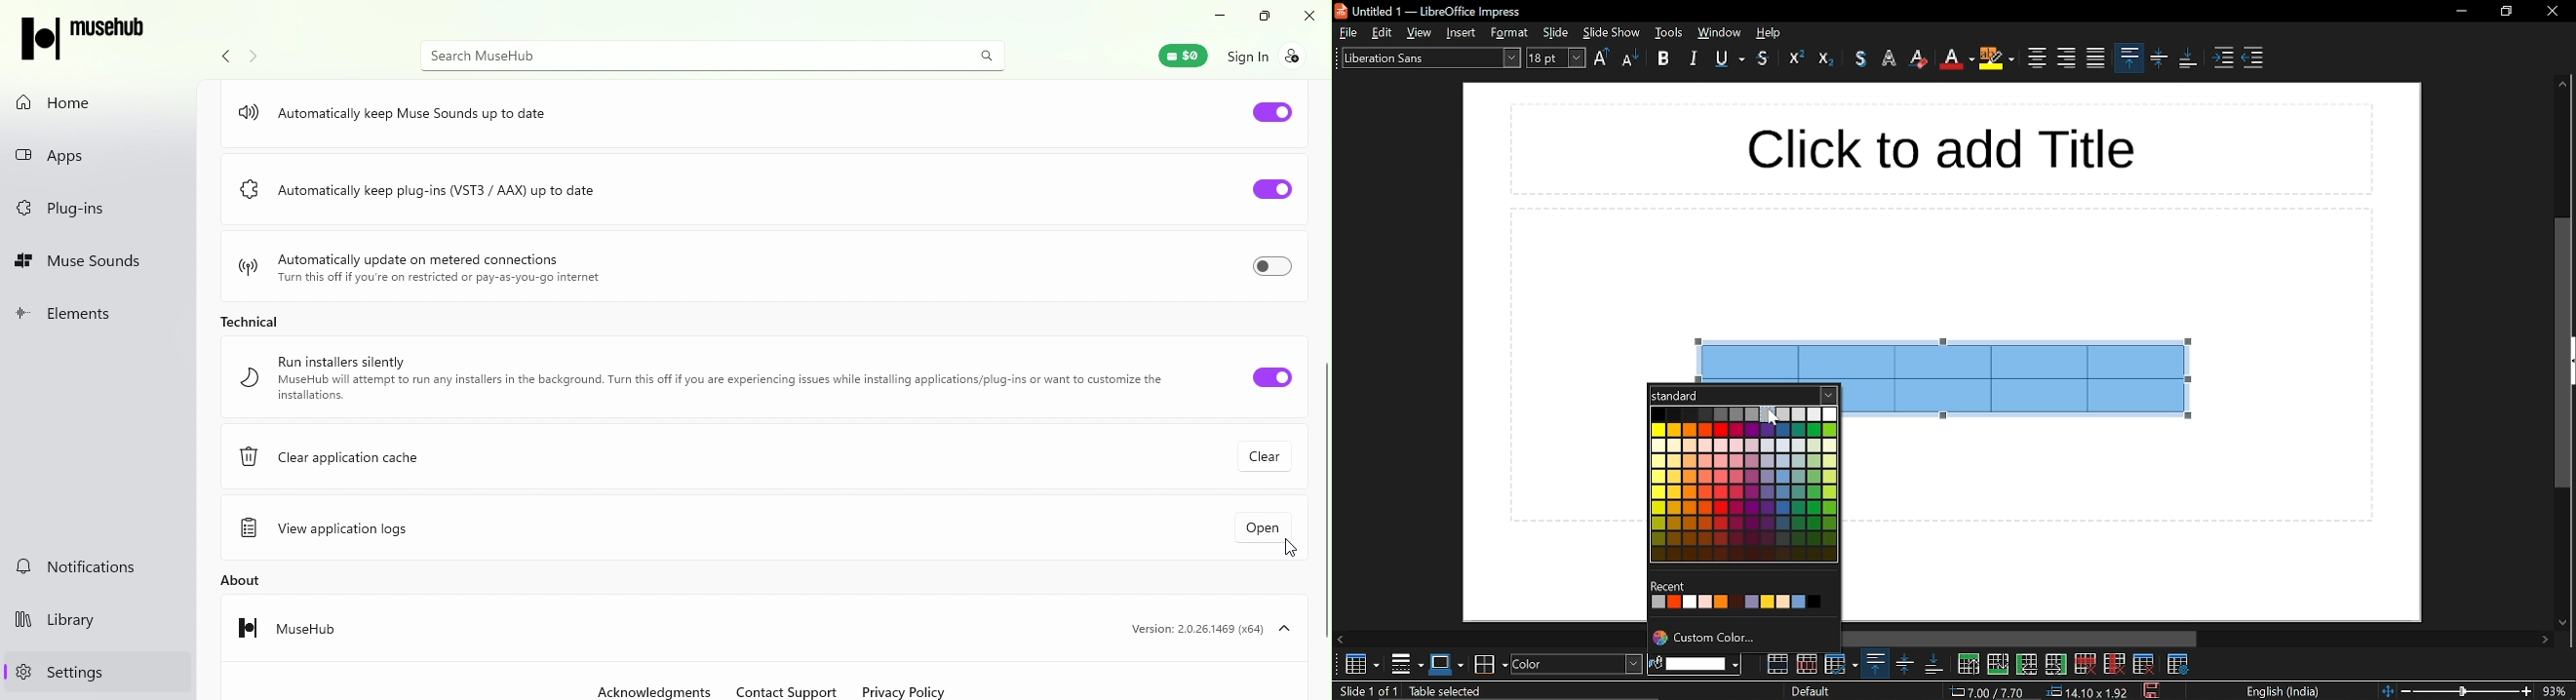  What do you see at coordinates (1508, 691) in the screenshot?
I see `slide info` at bounding box center [1508, 691].